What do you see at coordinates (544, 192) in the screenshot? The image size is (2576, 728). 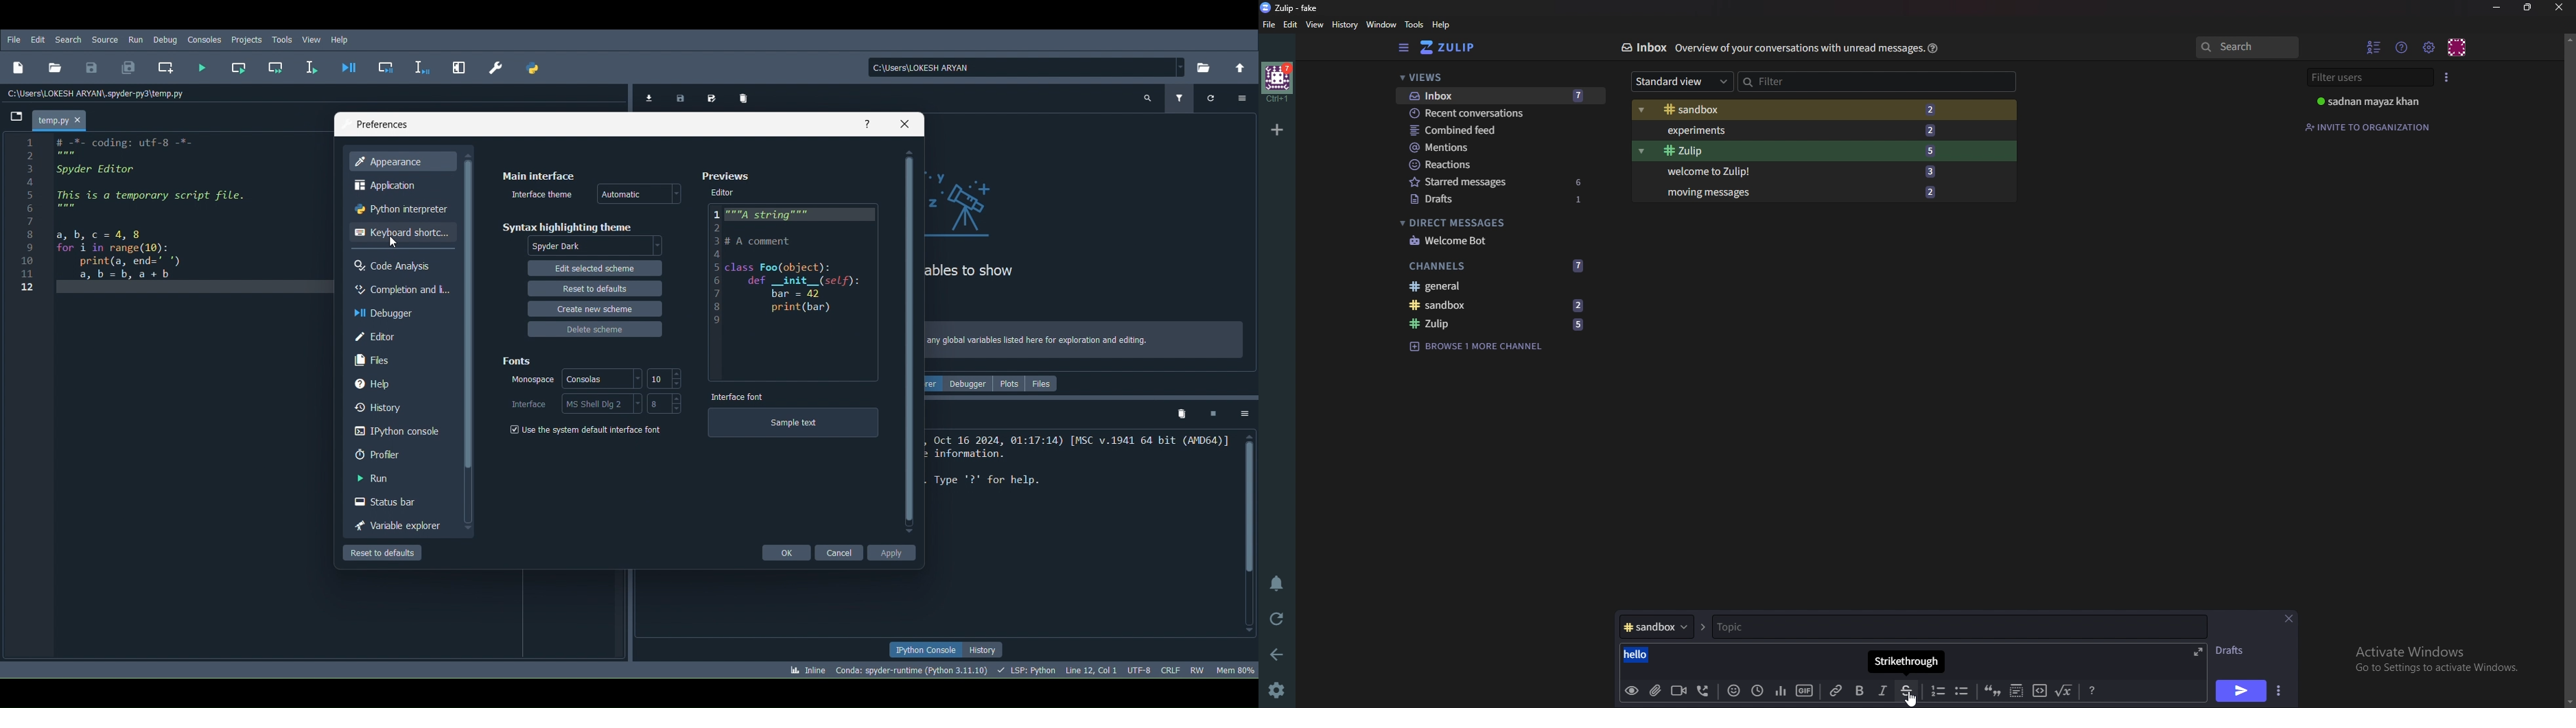 I see `Interface theme` at bounding box center [544, 192].